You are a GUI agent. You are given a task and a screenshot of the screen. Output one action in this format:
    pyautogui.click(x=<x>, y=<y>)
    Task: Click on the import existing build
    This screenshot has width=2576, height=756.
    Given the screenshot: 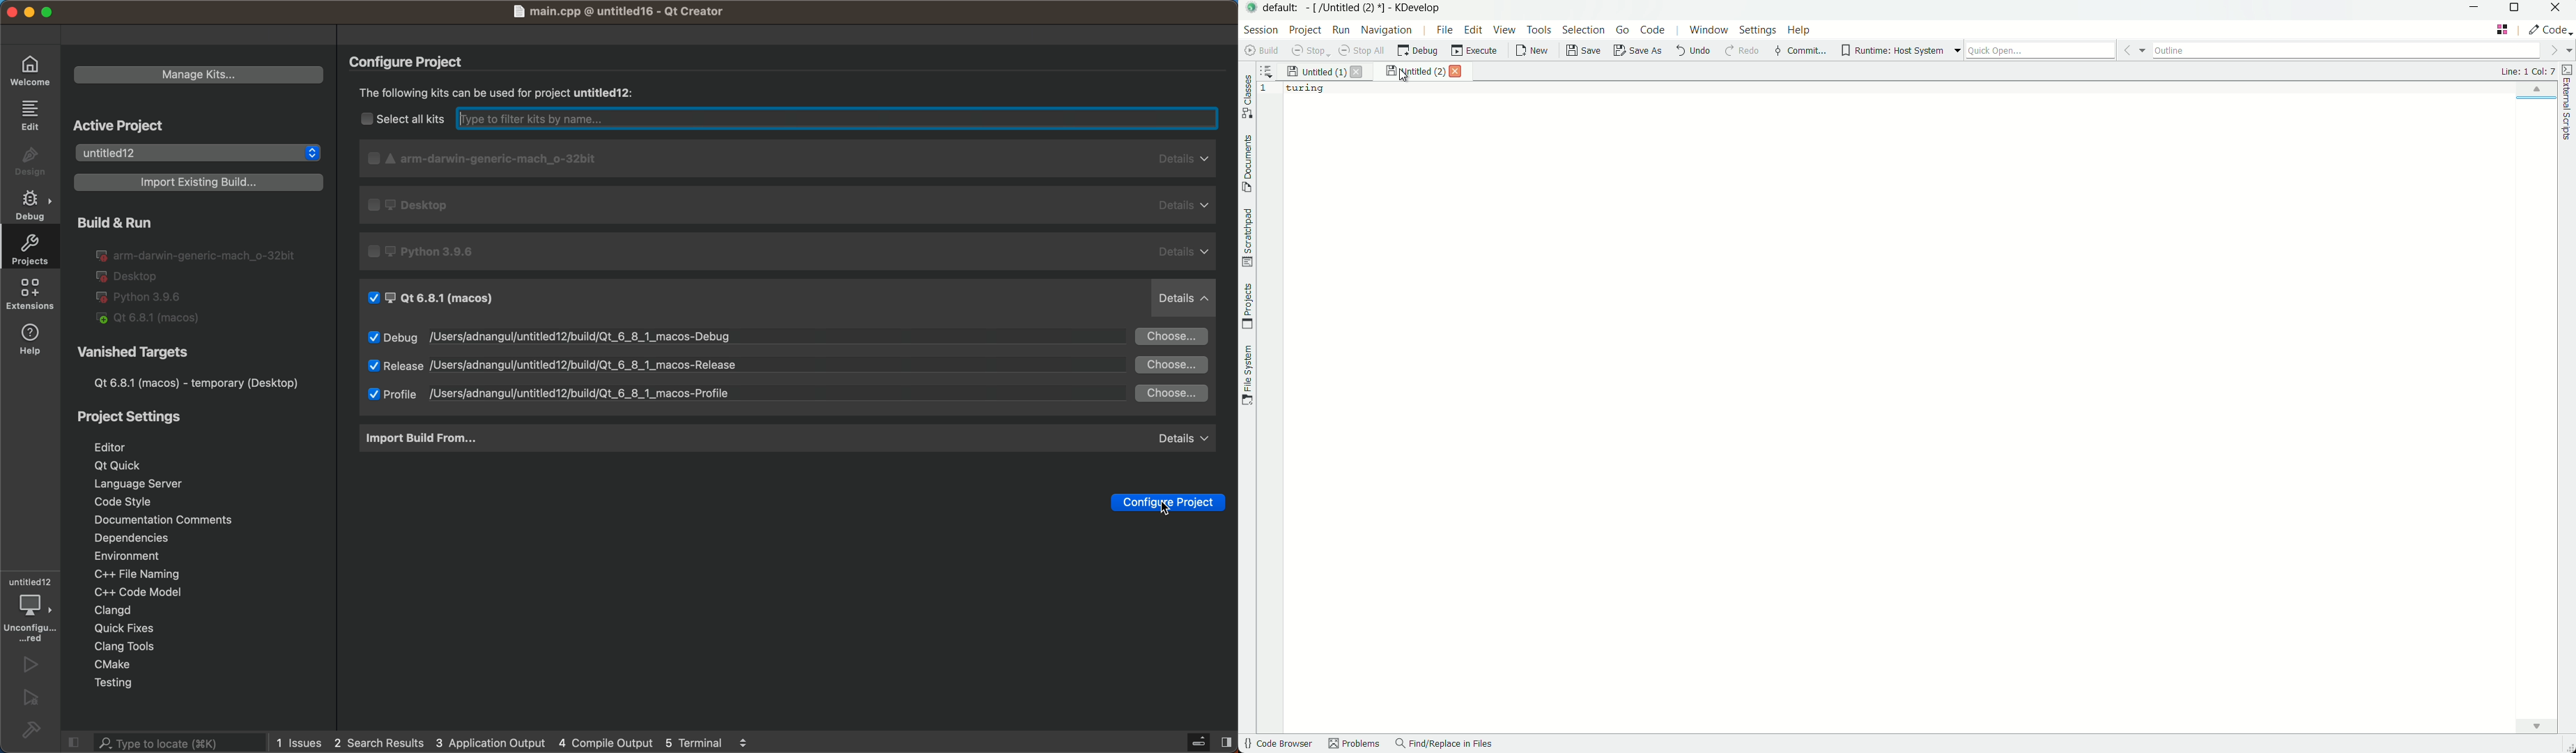 What is the action you would take?
    pyautogui.click(x=200, y=183)
    